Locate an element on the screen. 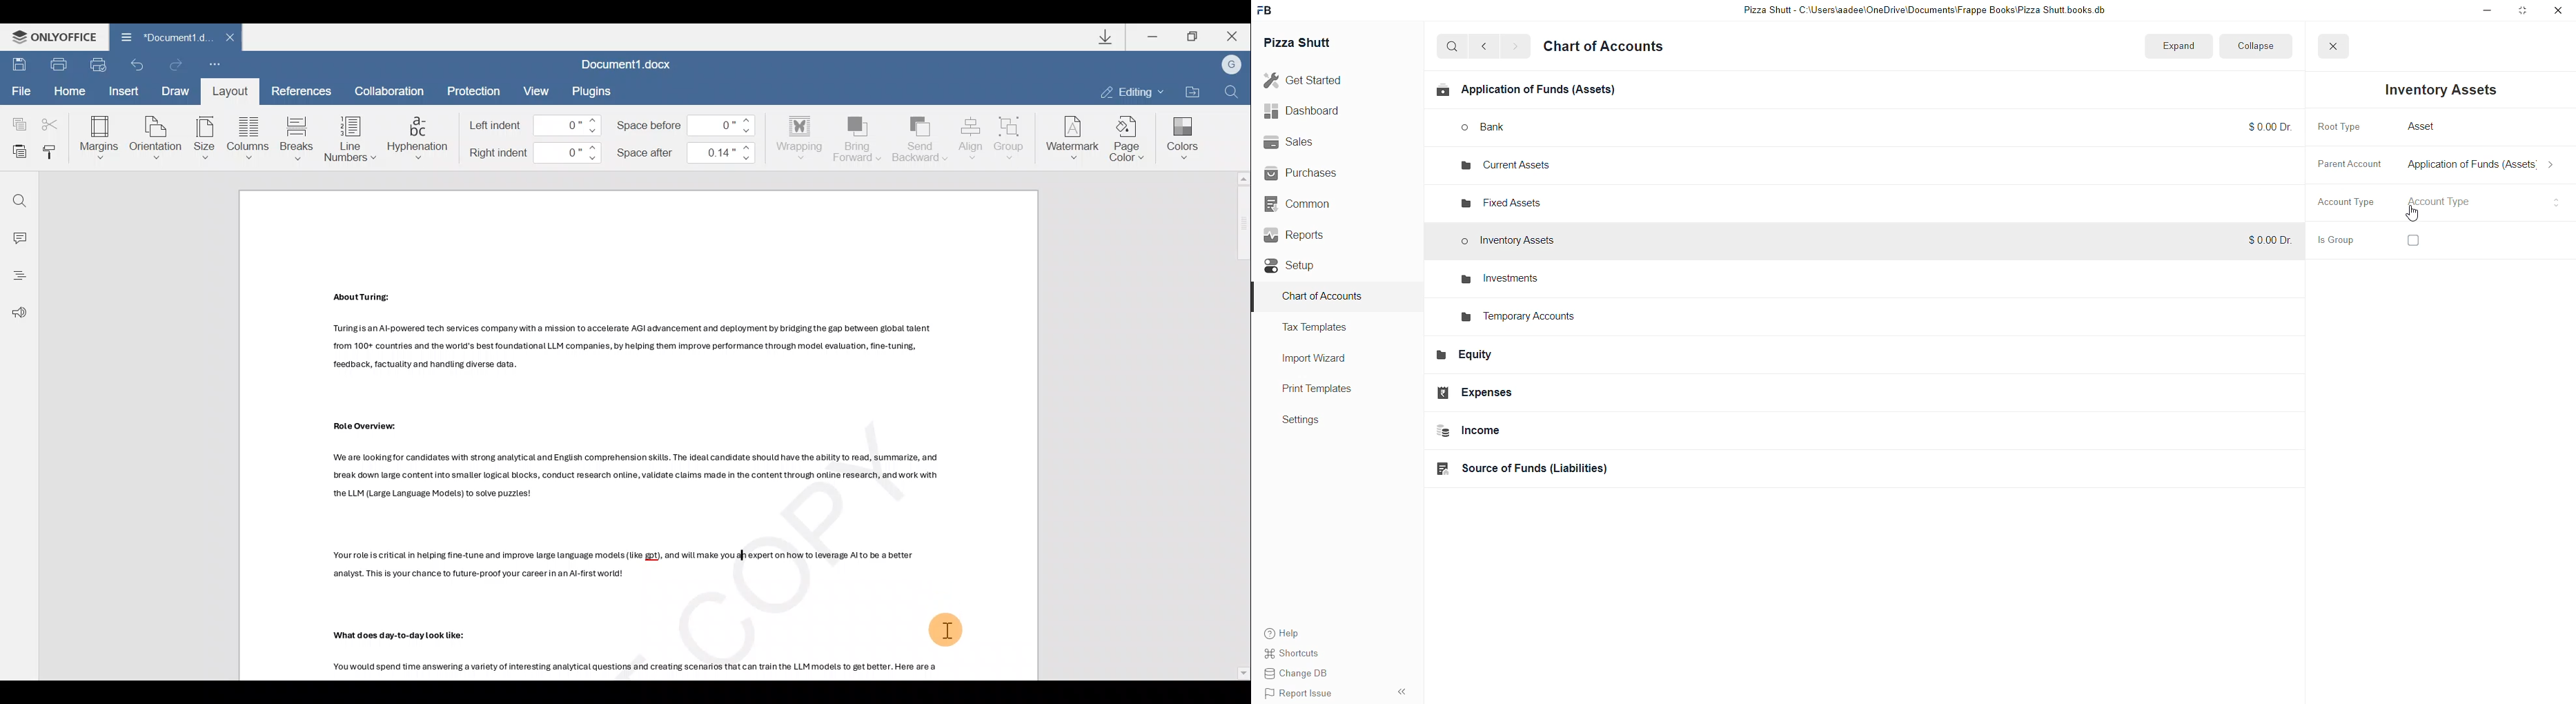 The image size is (2576, 728). change DB is located at coordinates (1296, 676).